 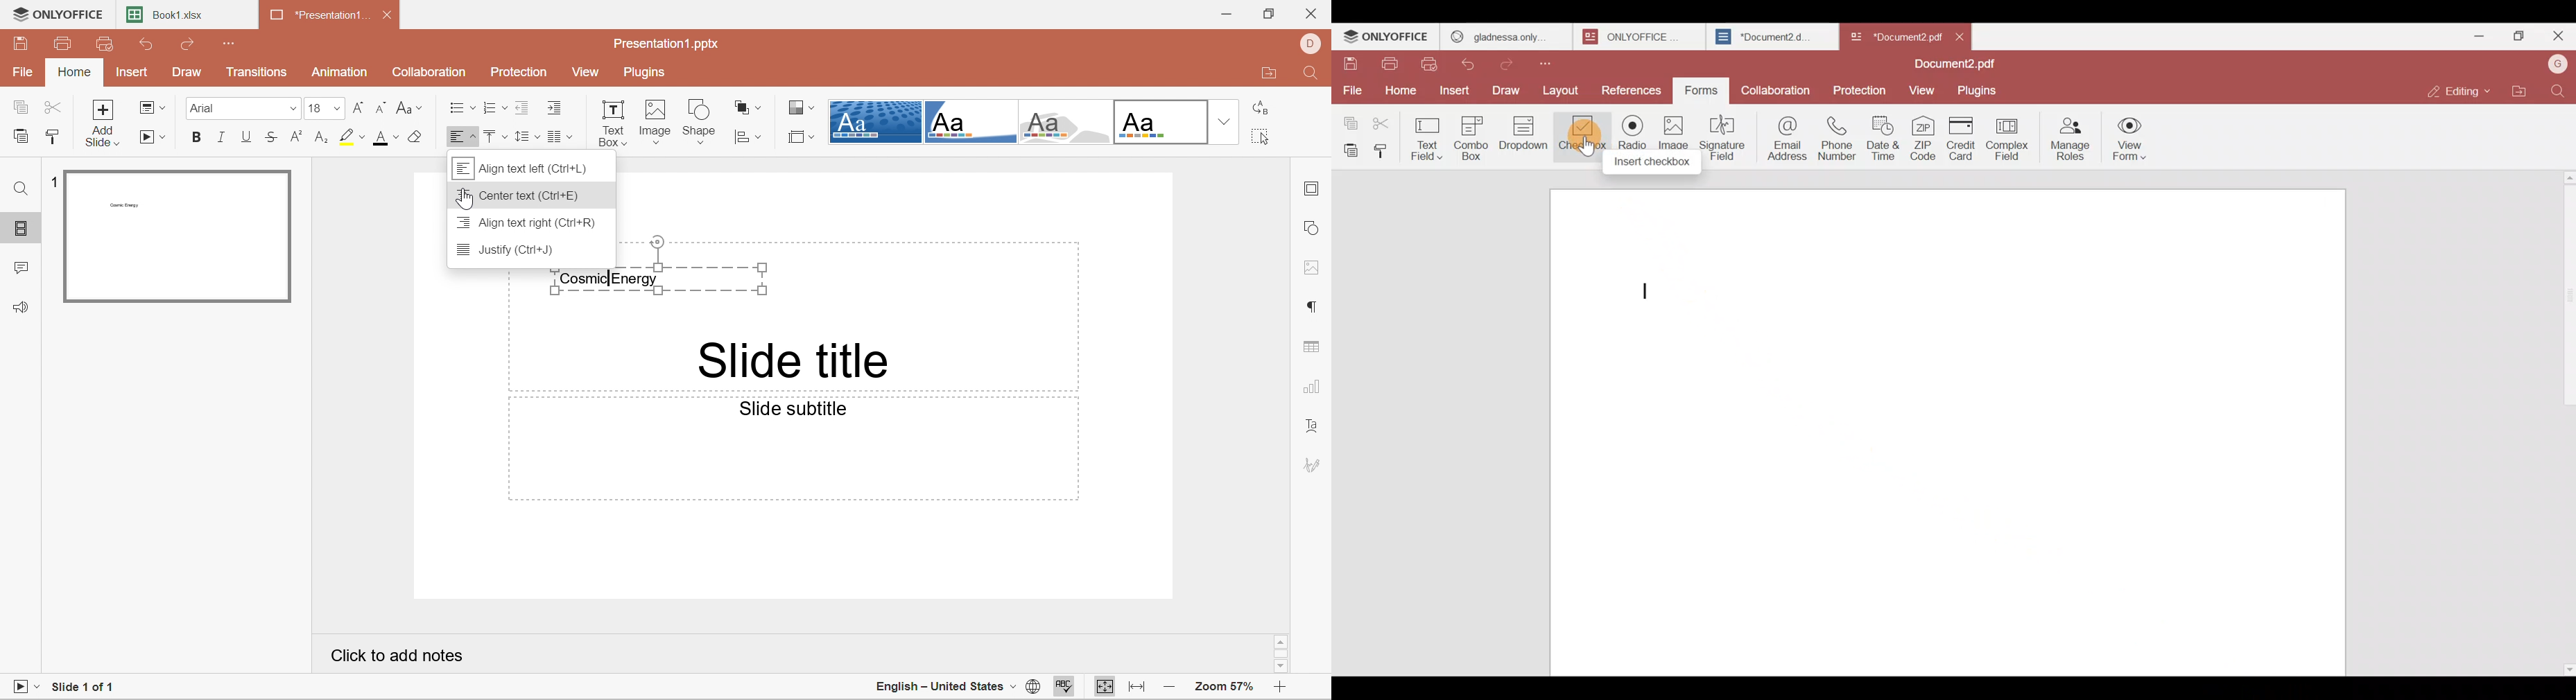 What do you see at coordinates (1860, 89) in the screenshot?
I see `Protection` at bounding box center [1860, 89].